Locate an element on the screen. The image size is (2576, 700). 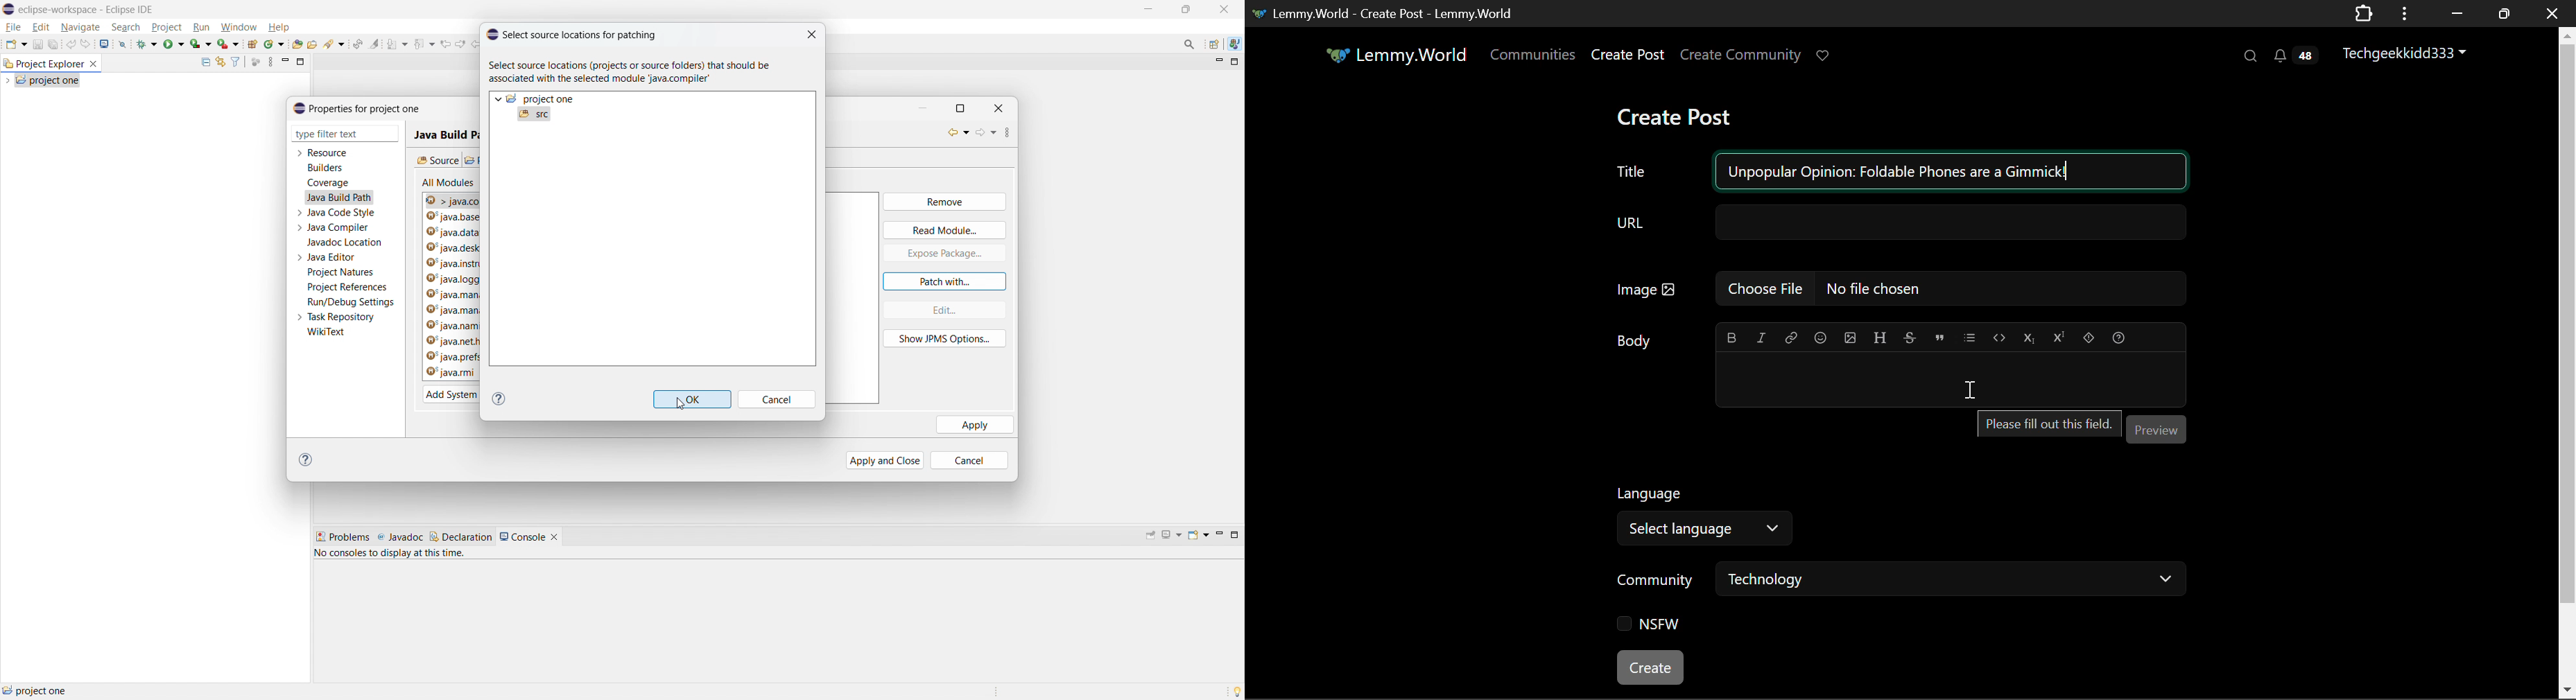
Insert Image Field is located at coordinates (1901, 288).